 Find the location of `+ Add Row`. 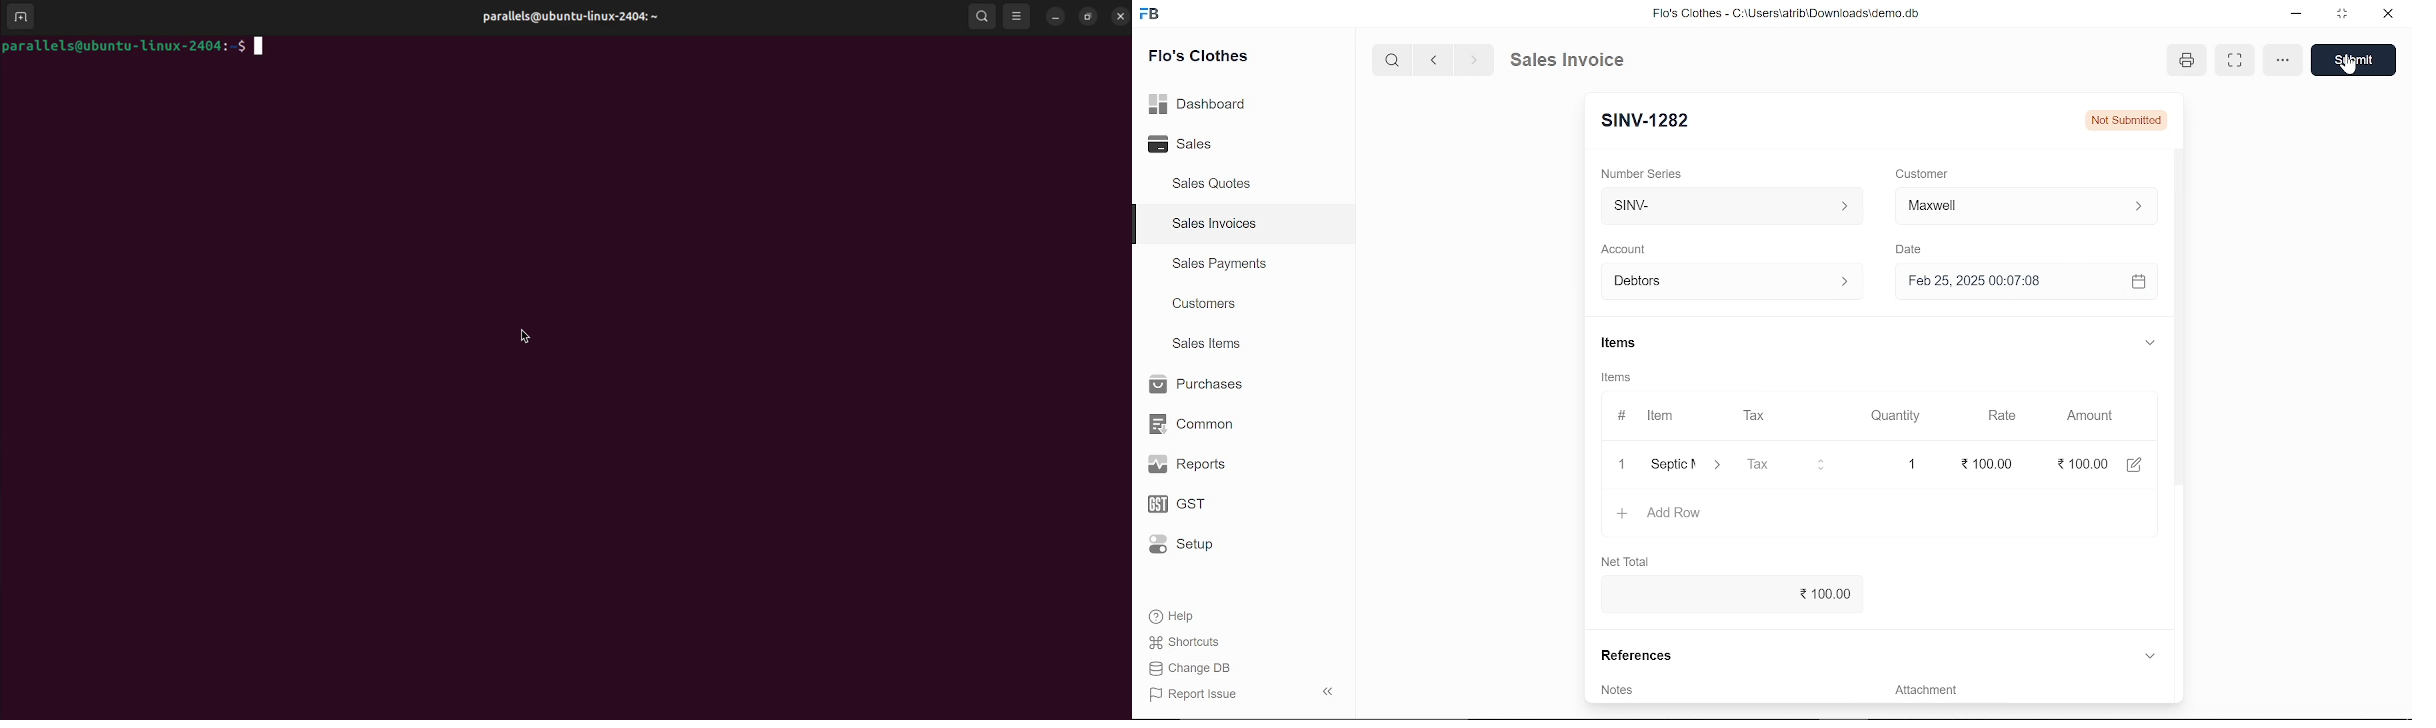

+ Add Row is located at coordinates (1614, 514).